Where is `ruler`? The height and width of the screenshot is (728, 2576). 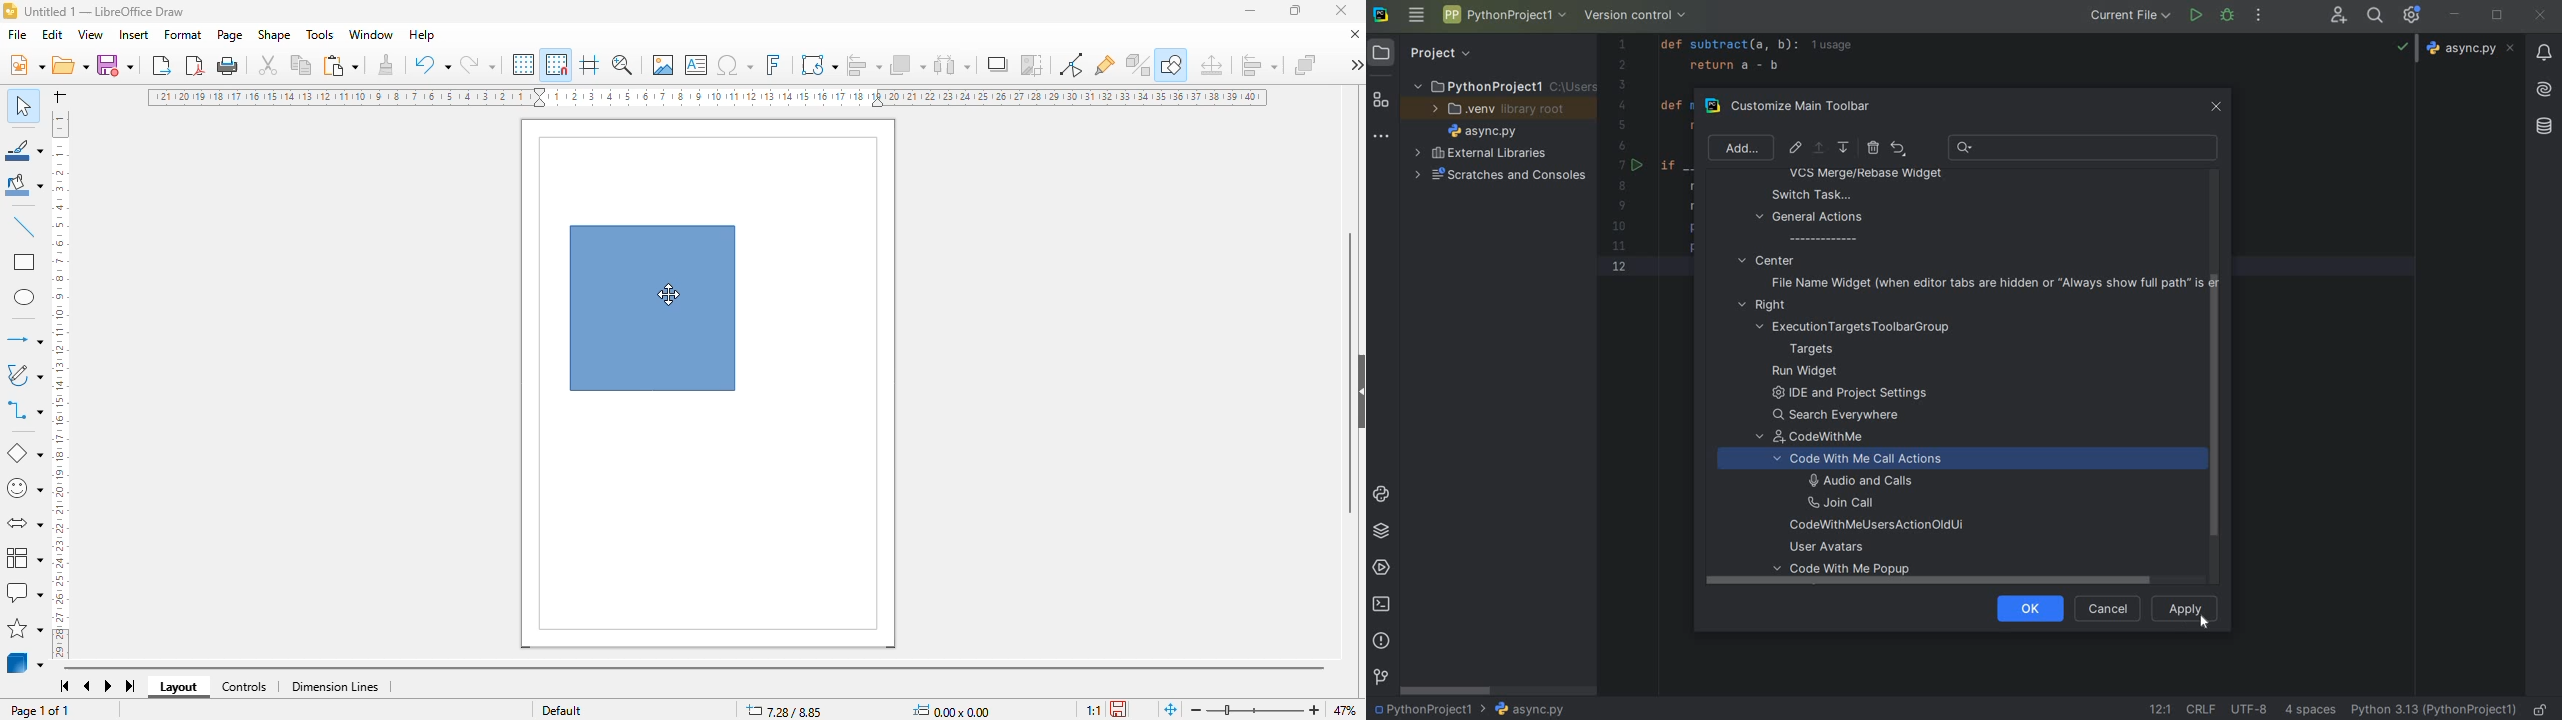
ruler is located at coordinates (709, 97).